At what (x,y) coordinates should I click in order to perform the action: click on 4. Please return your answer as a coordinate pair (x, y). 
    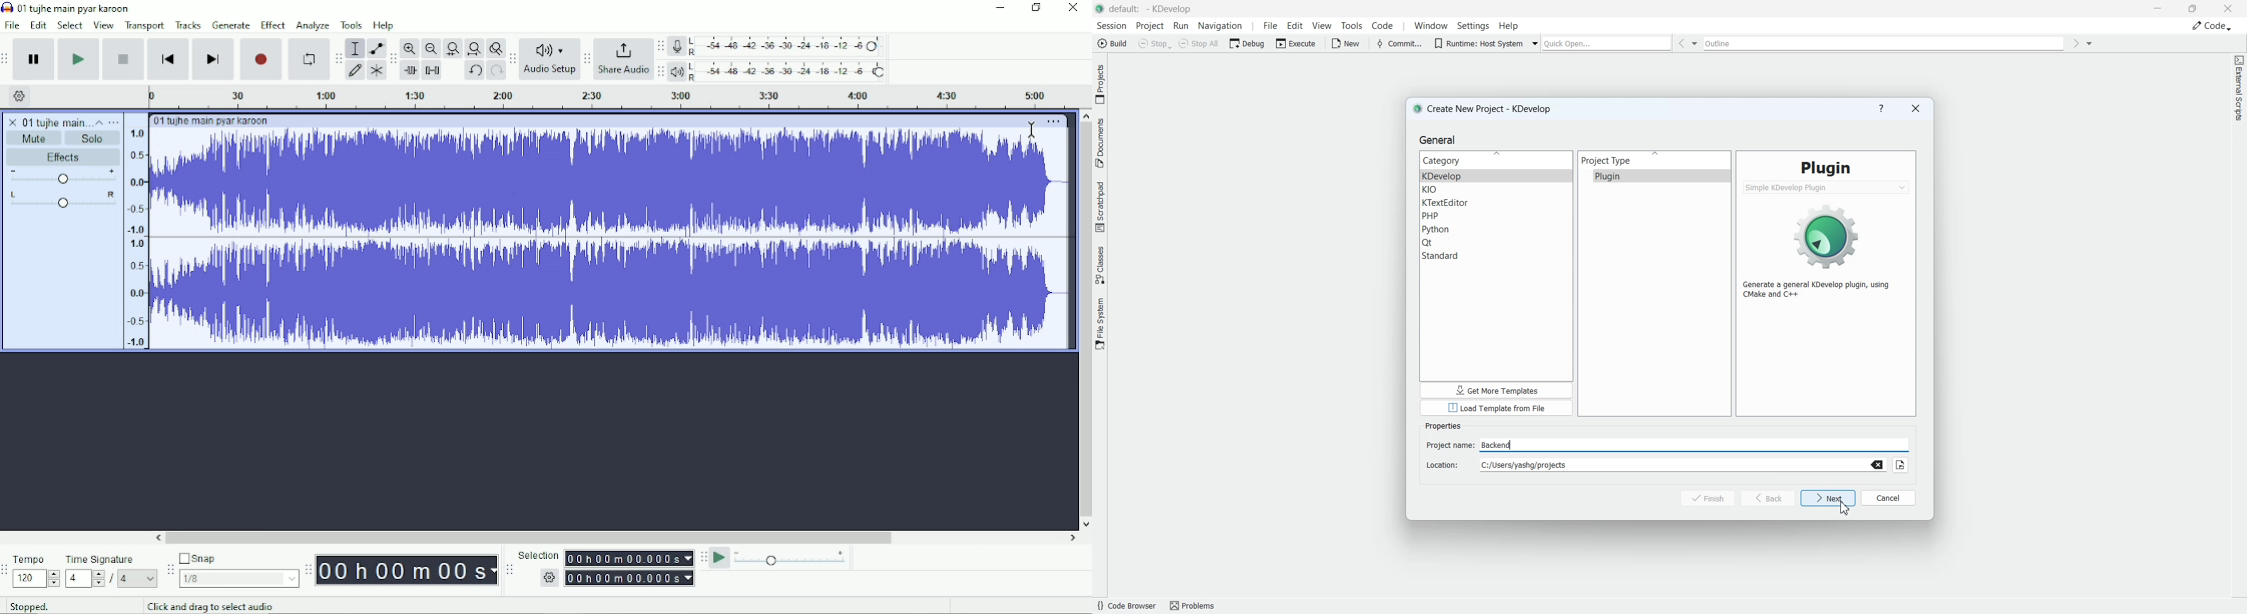
    Looking at the image, I should click on (84, 580).